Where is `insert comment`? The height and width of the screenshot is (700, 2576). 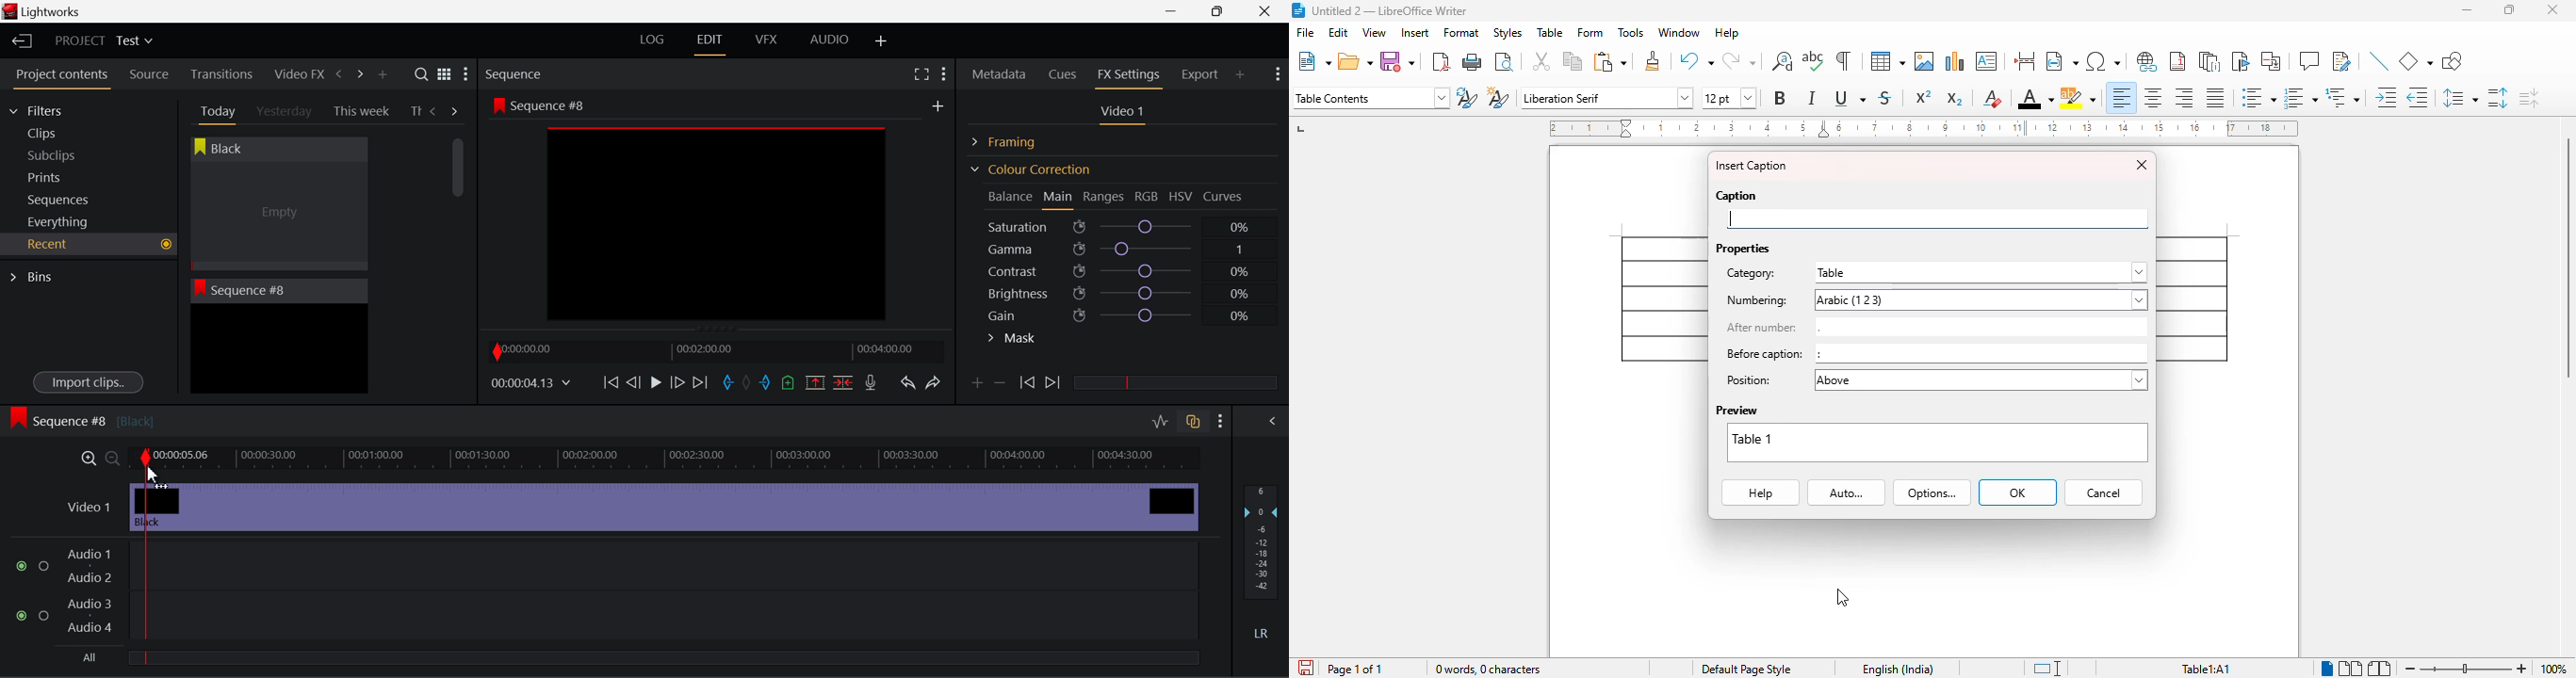 insert comment is located at coordinates (2309, 60).